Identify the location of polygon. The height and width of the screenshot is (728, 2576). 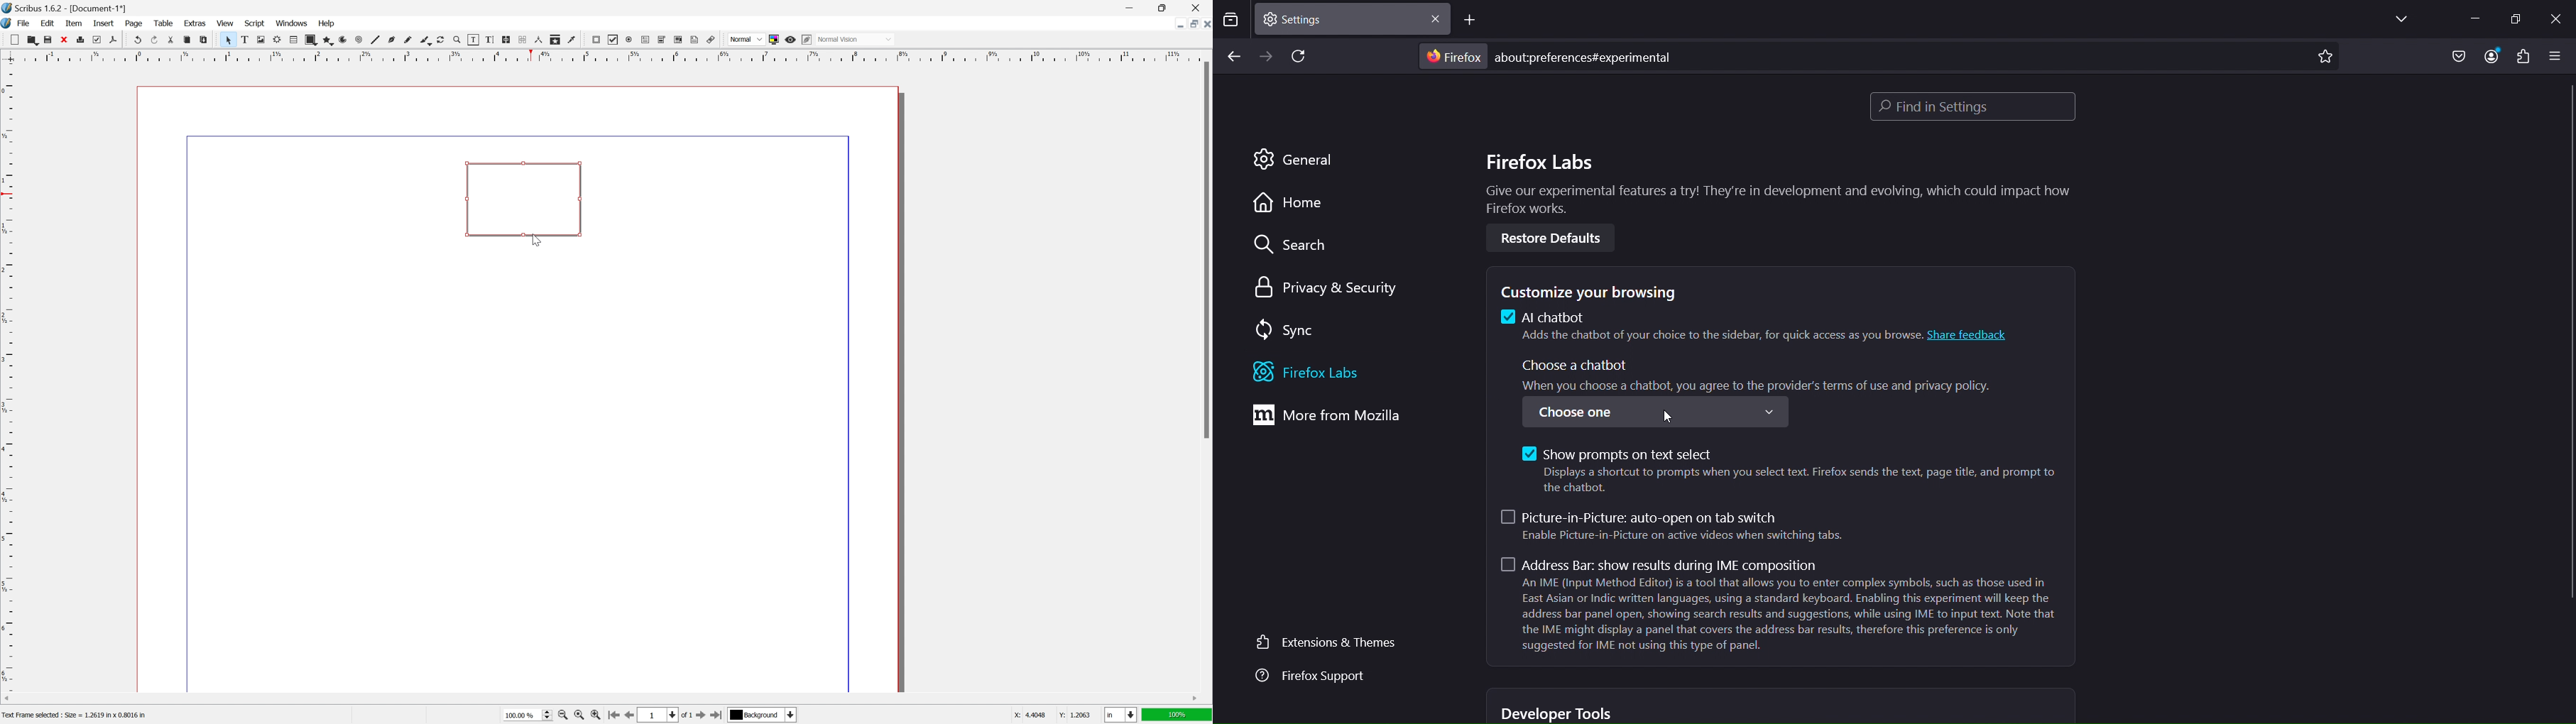
(327, 40).